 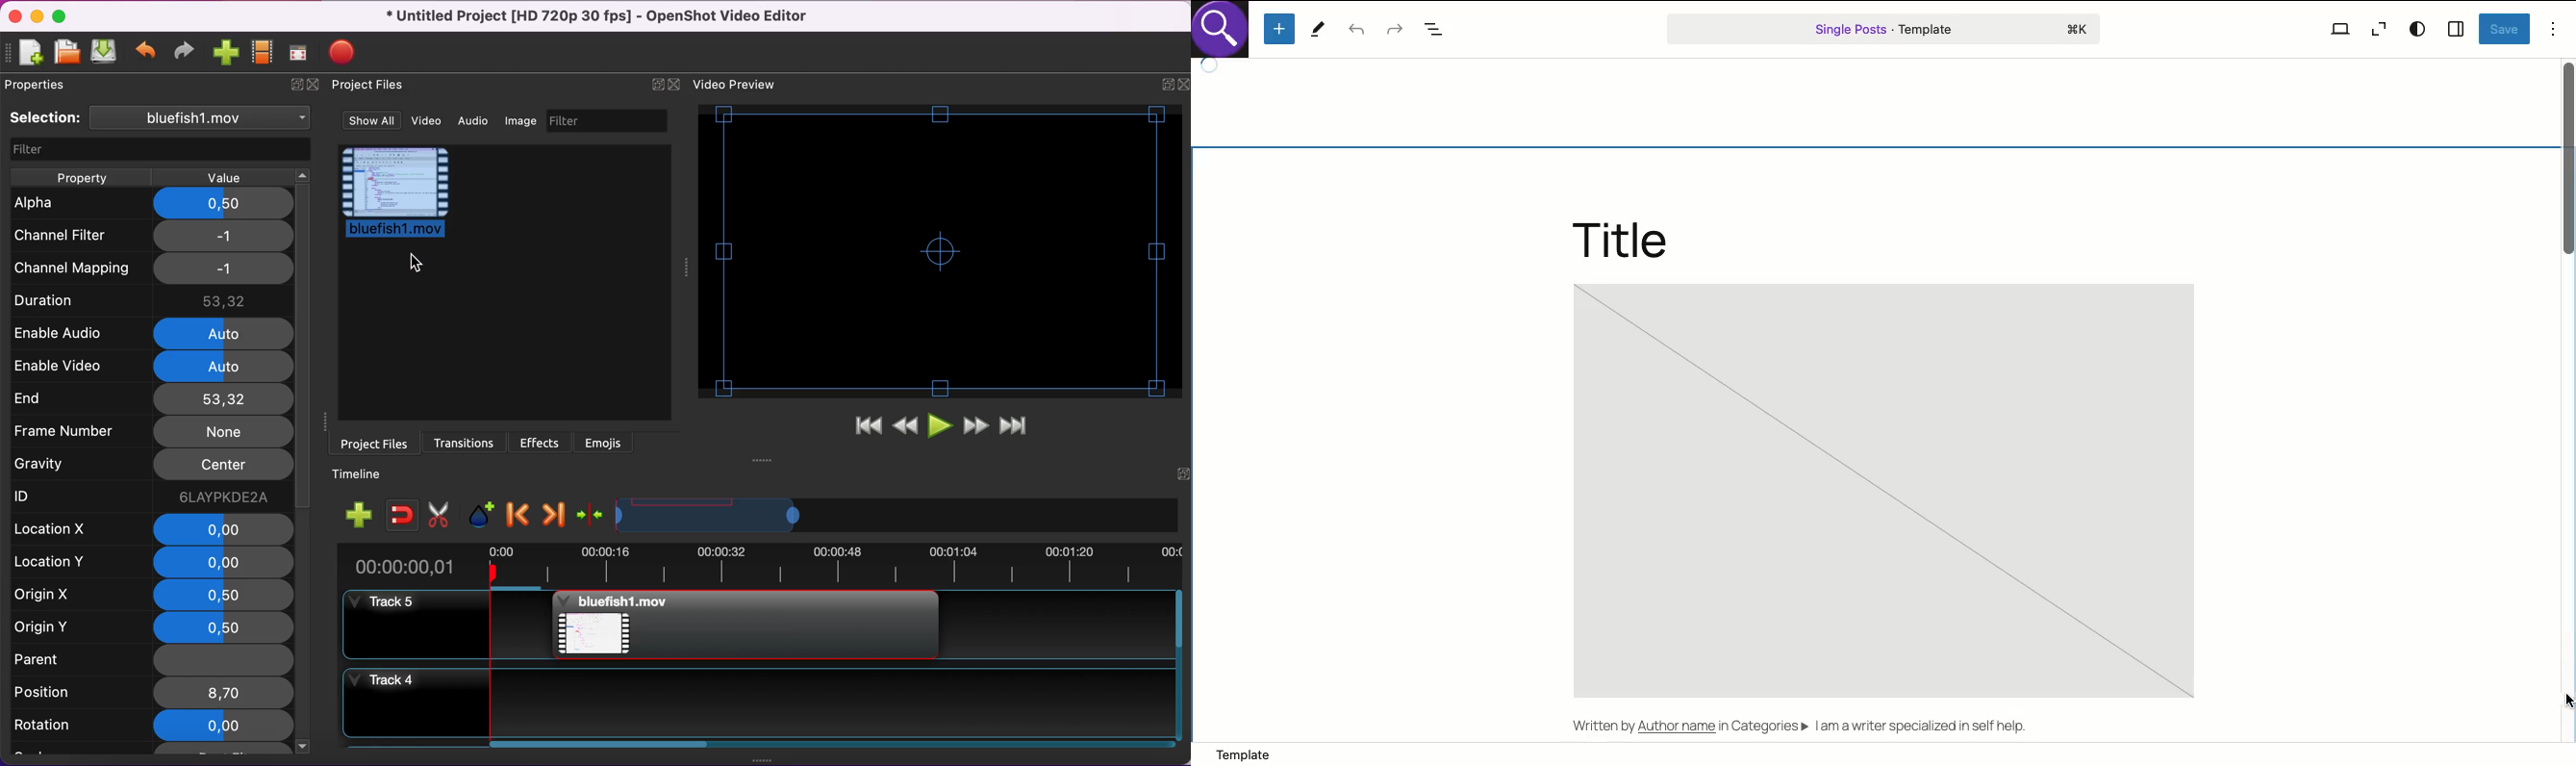 I want to click on ID, so click(x=58, y=497).